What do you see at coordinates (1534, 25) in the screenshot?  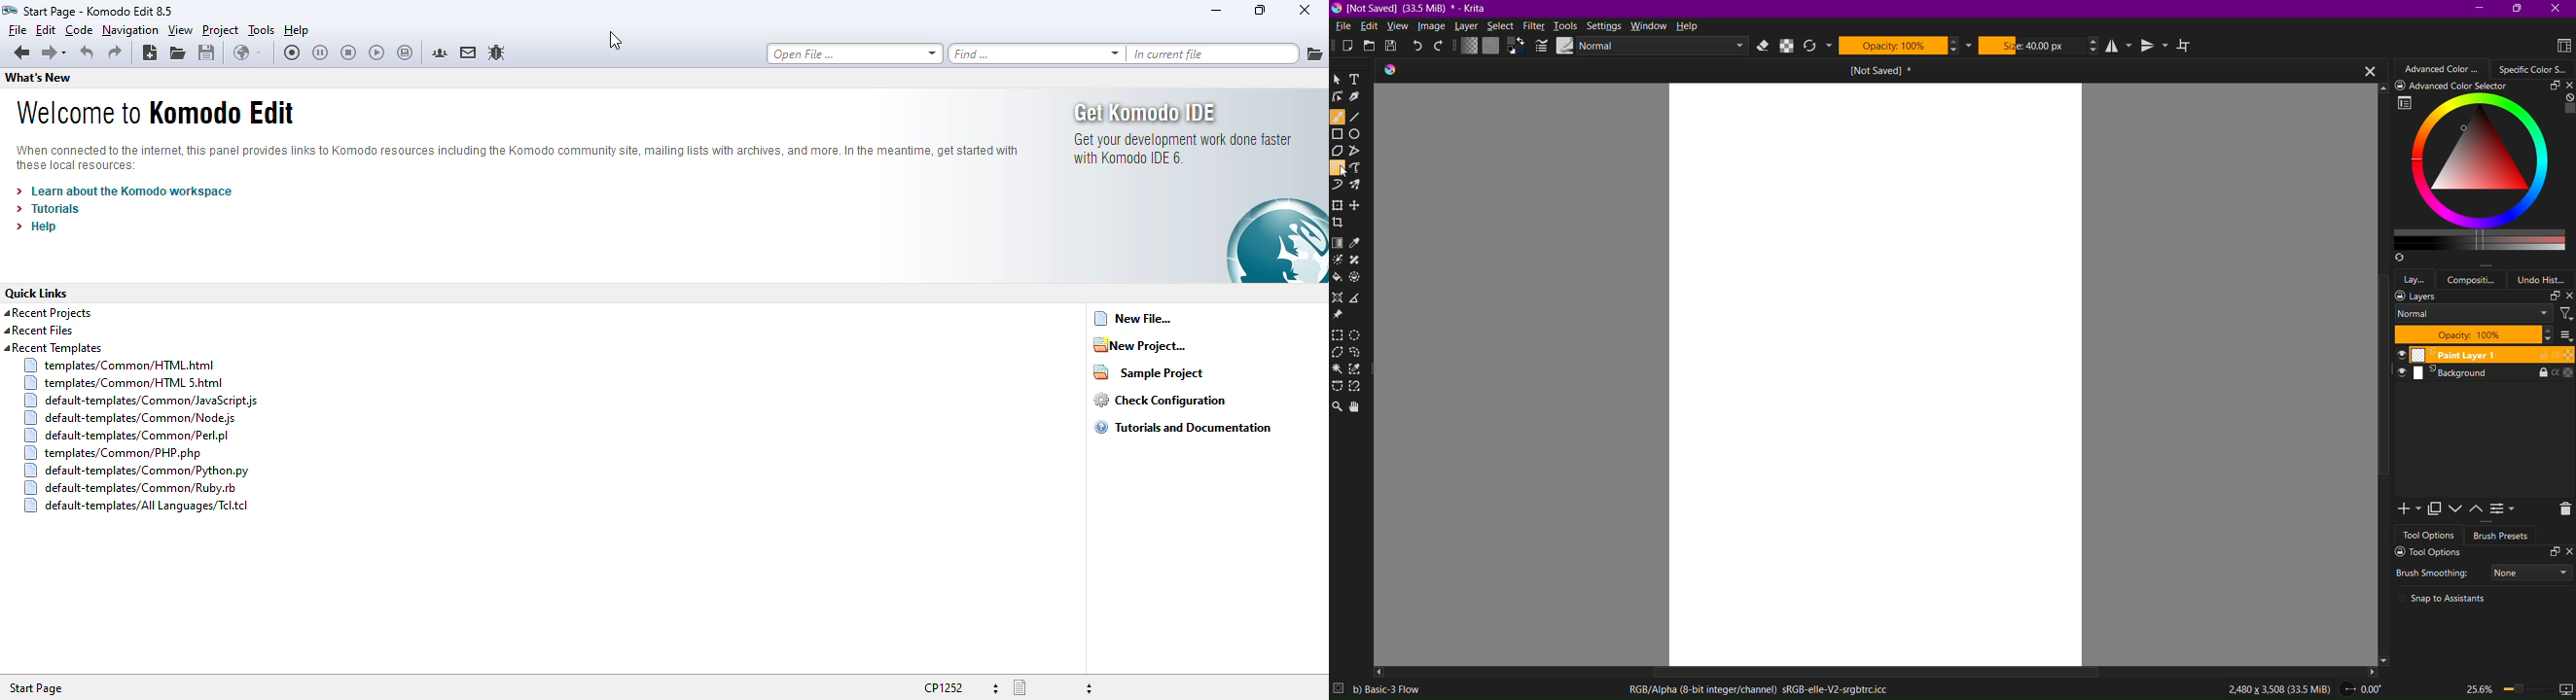 I see `Filter` at bounding box center [1534, 25].